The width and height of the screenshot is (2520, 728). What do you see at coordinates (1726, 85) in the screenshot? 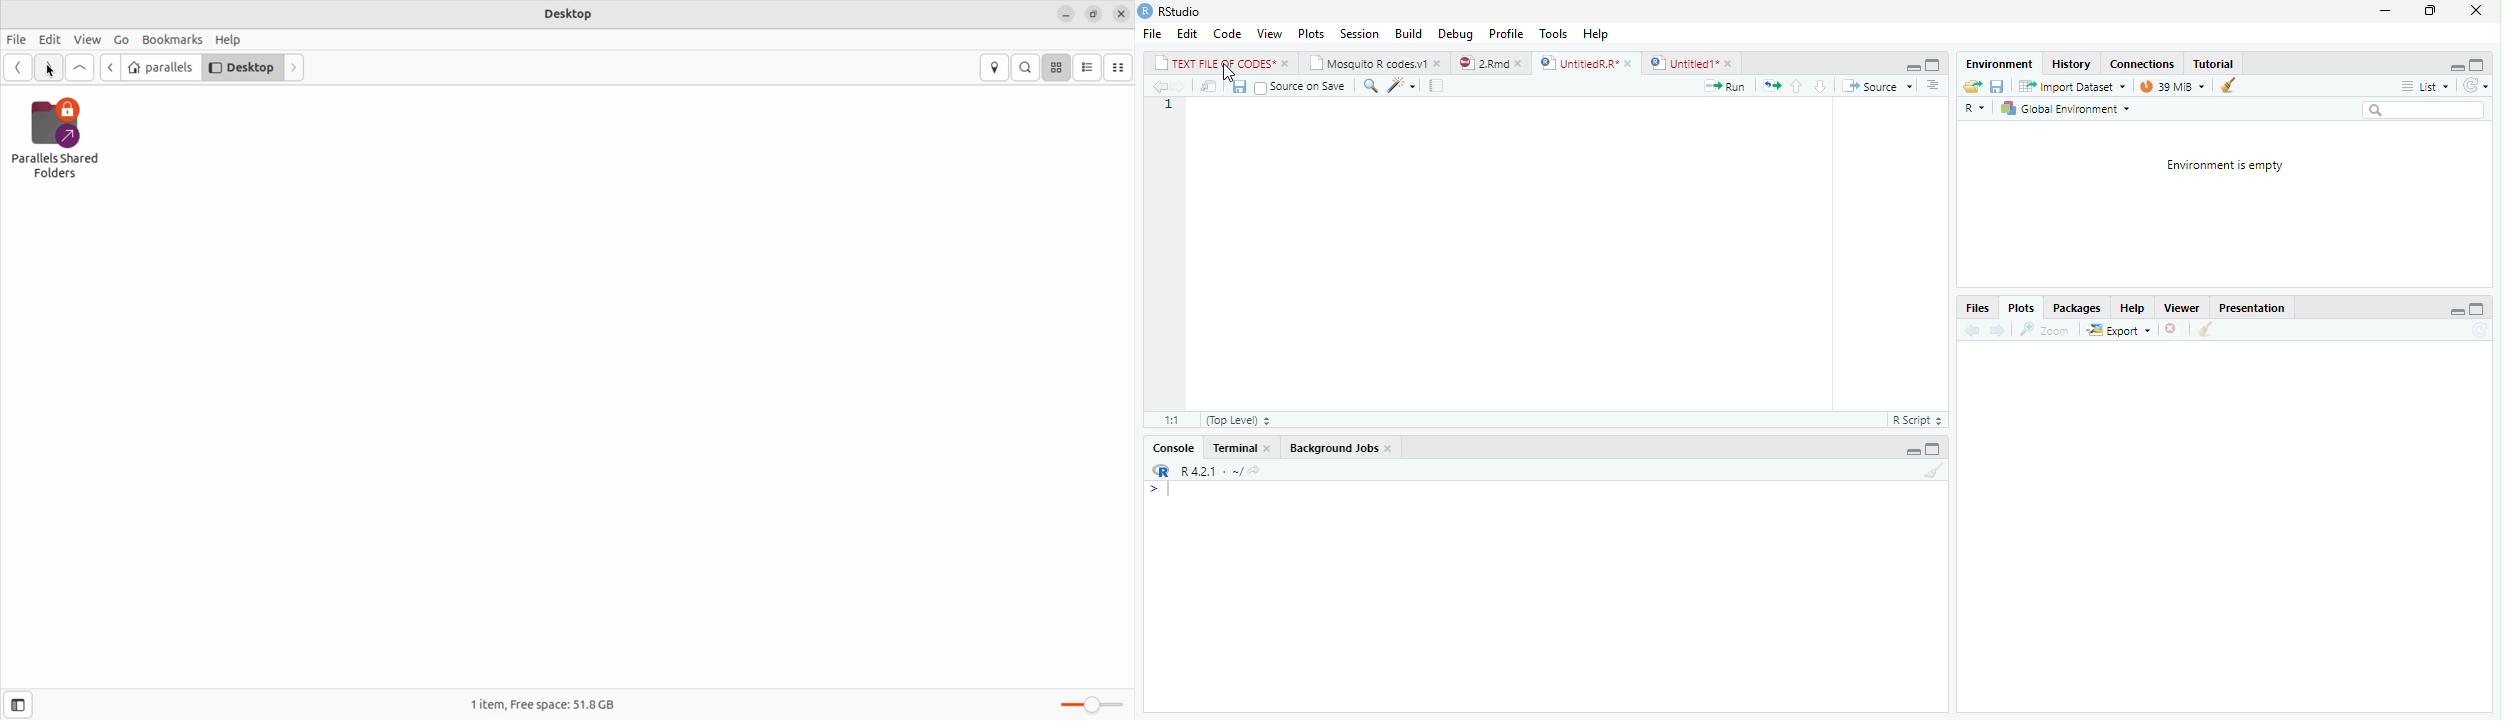
I see `Run` at bounding box center [1726, 85].